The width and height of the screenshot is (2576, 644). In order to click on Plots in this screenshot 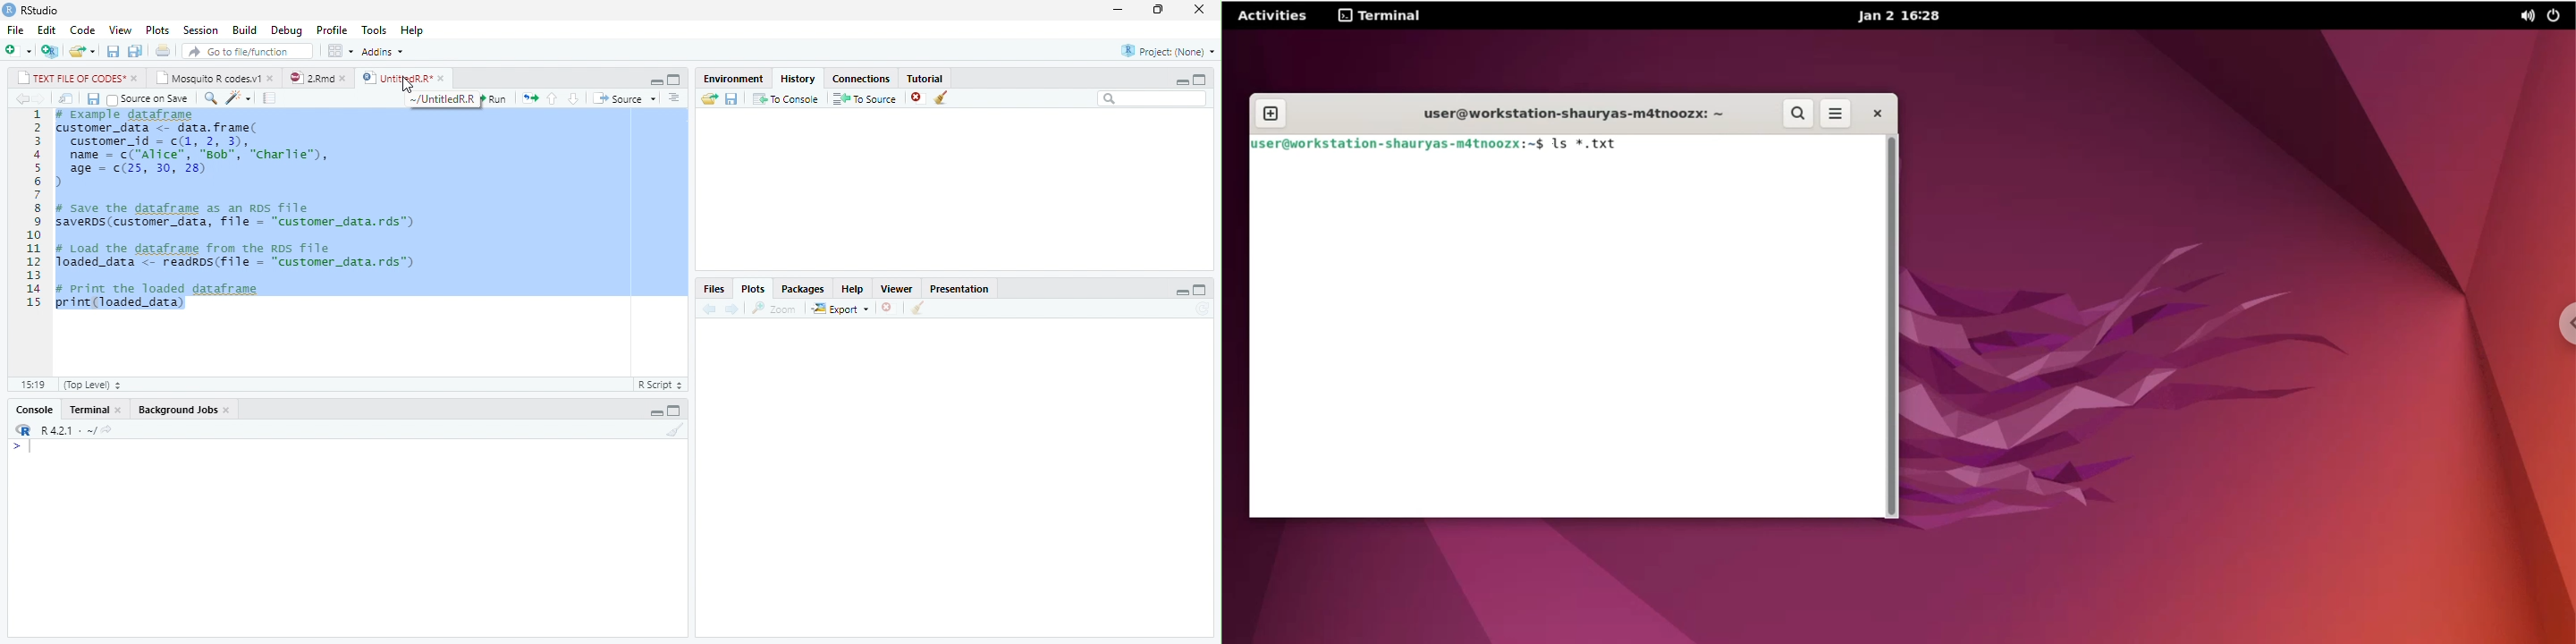, I will do `click(753, 289)`.